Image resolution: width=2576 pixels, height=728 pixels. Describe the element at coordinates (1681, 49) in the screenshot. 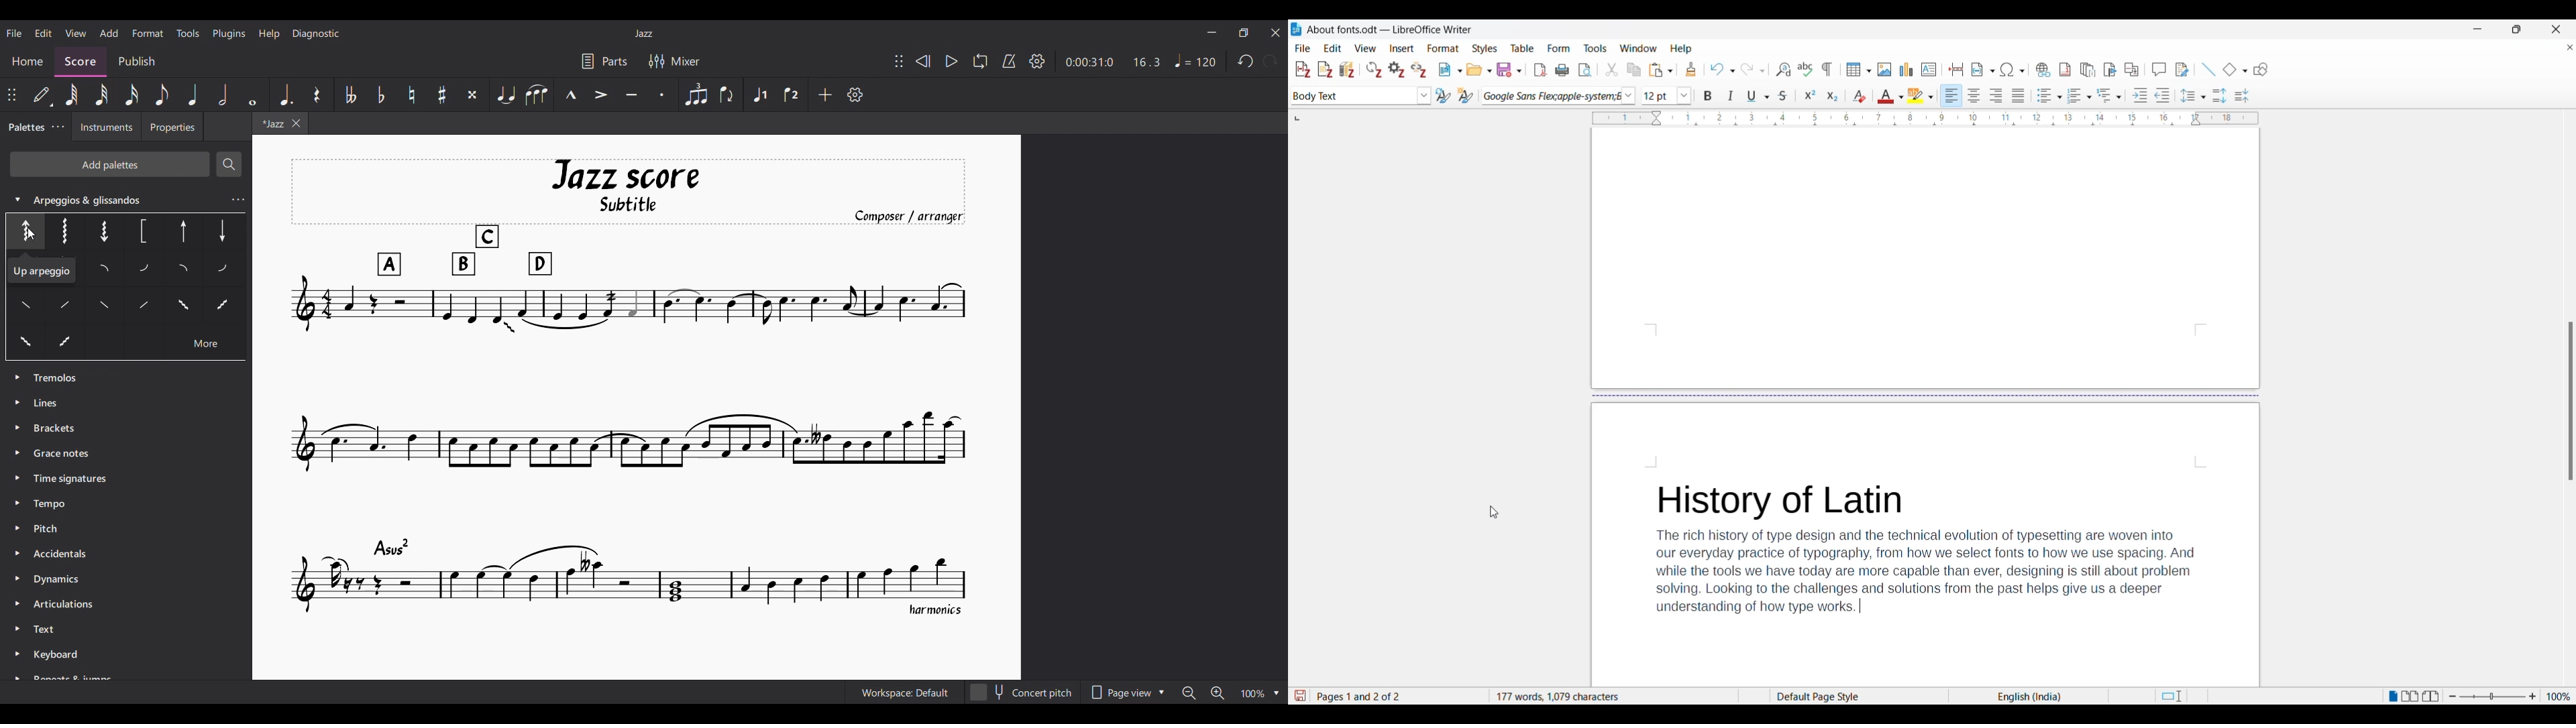

I see `Help menu` at that location.